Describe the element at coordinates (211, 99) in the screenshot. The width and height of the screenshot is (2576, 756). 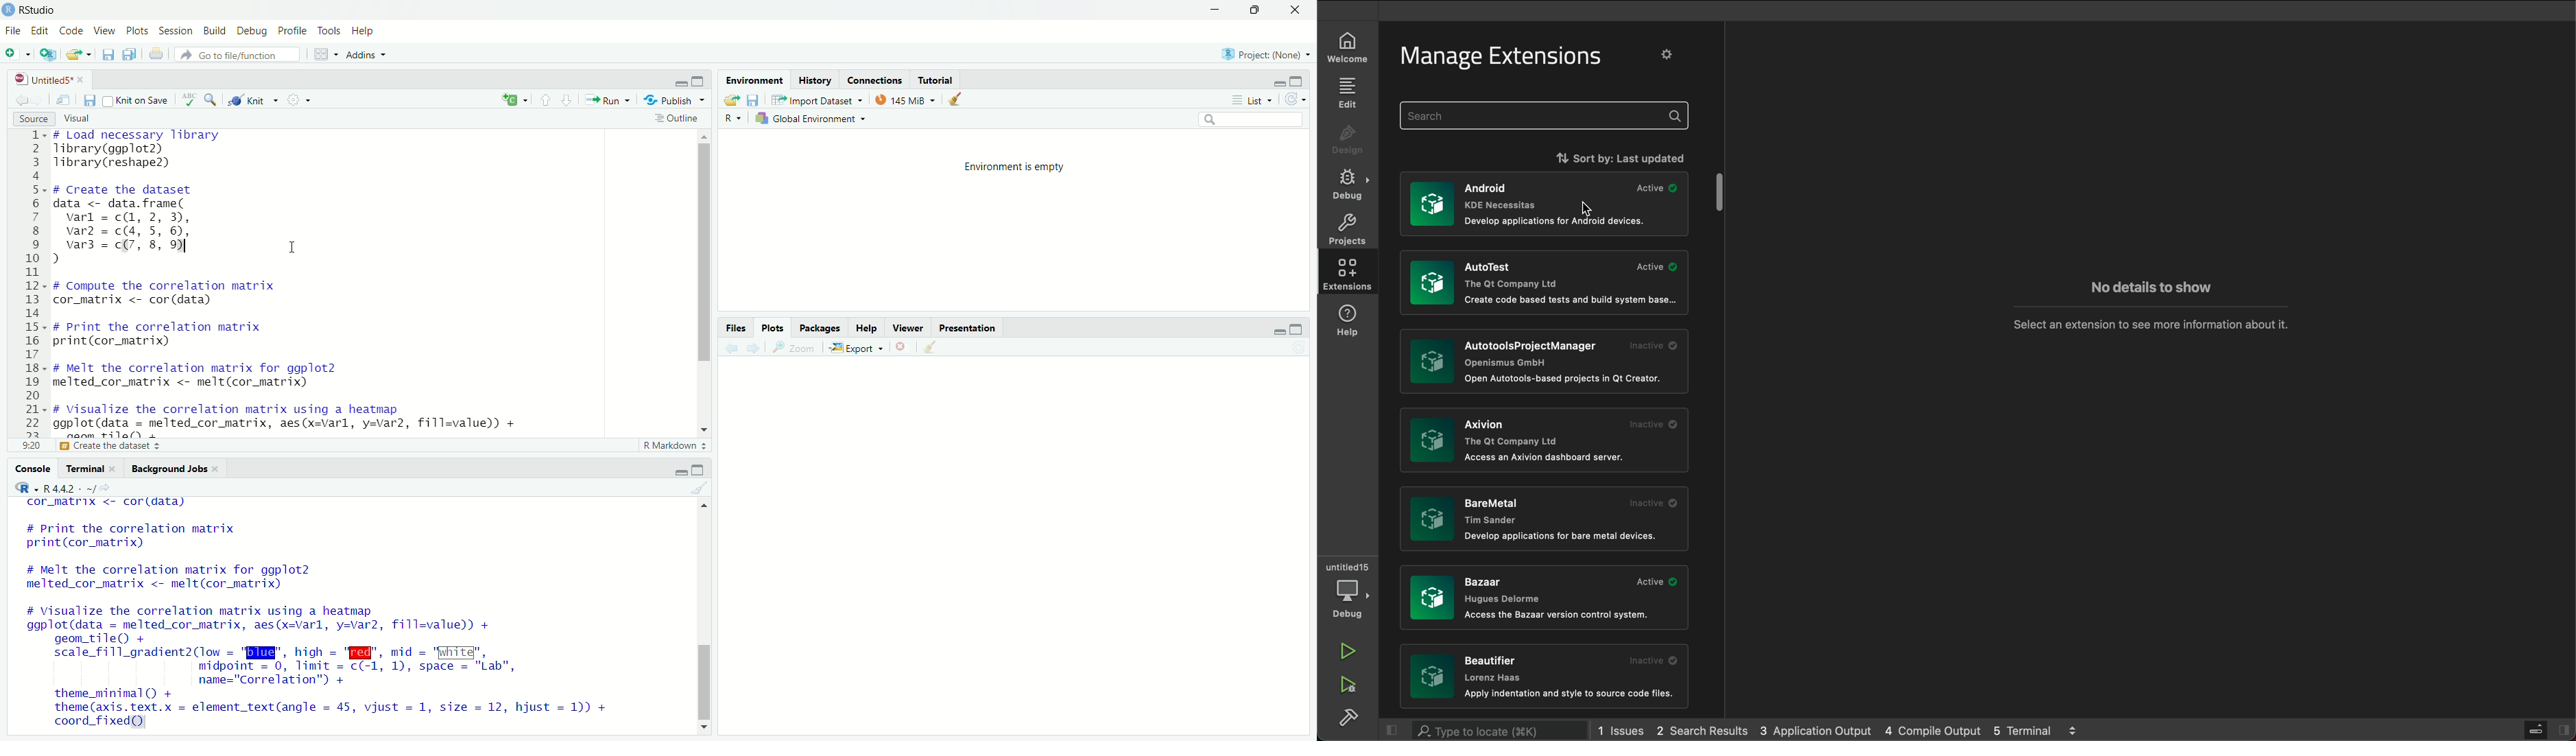
I see `find and replace` at that location.